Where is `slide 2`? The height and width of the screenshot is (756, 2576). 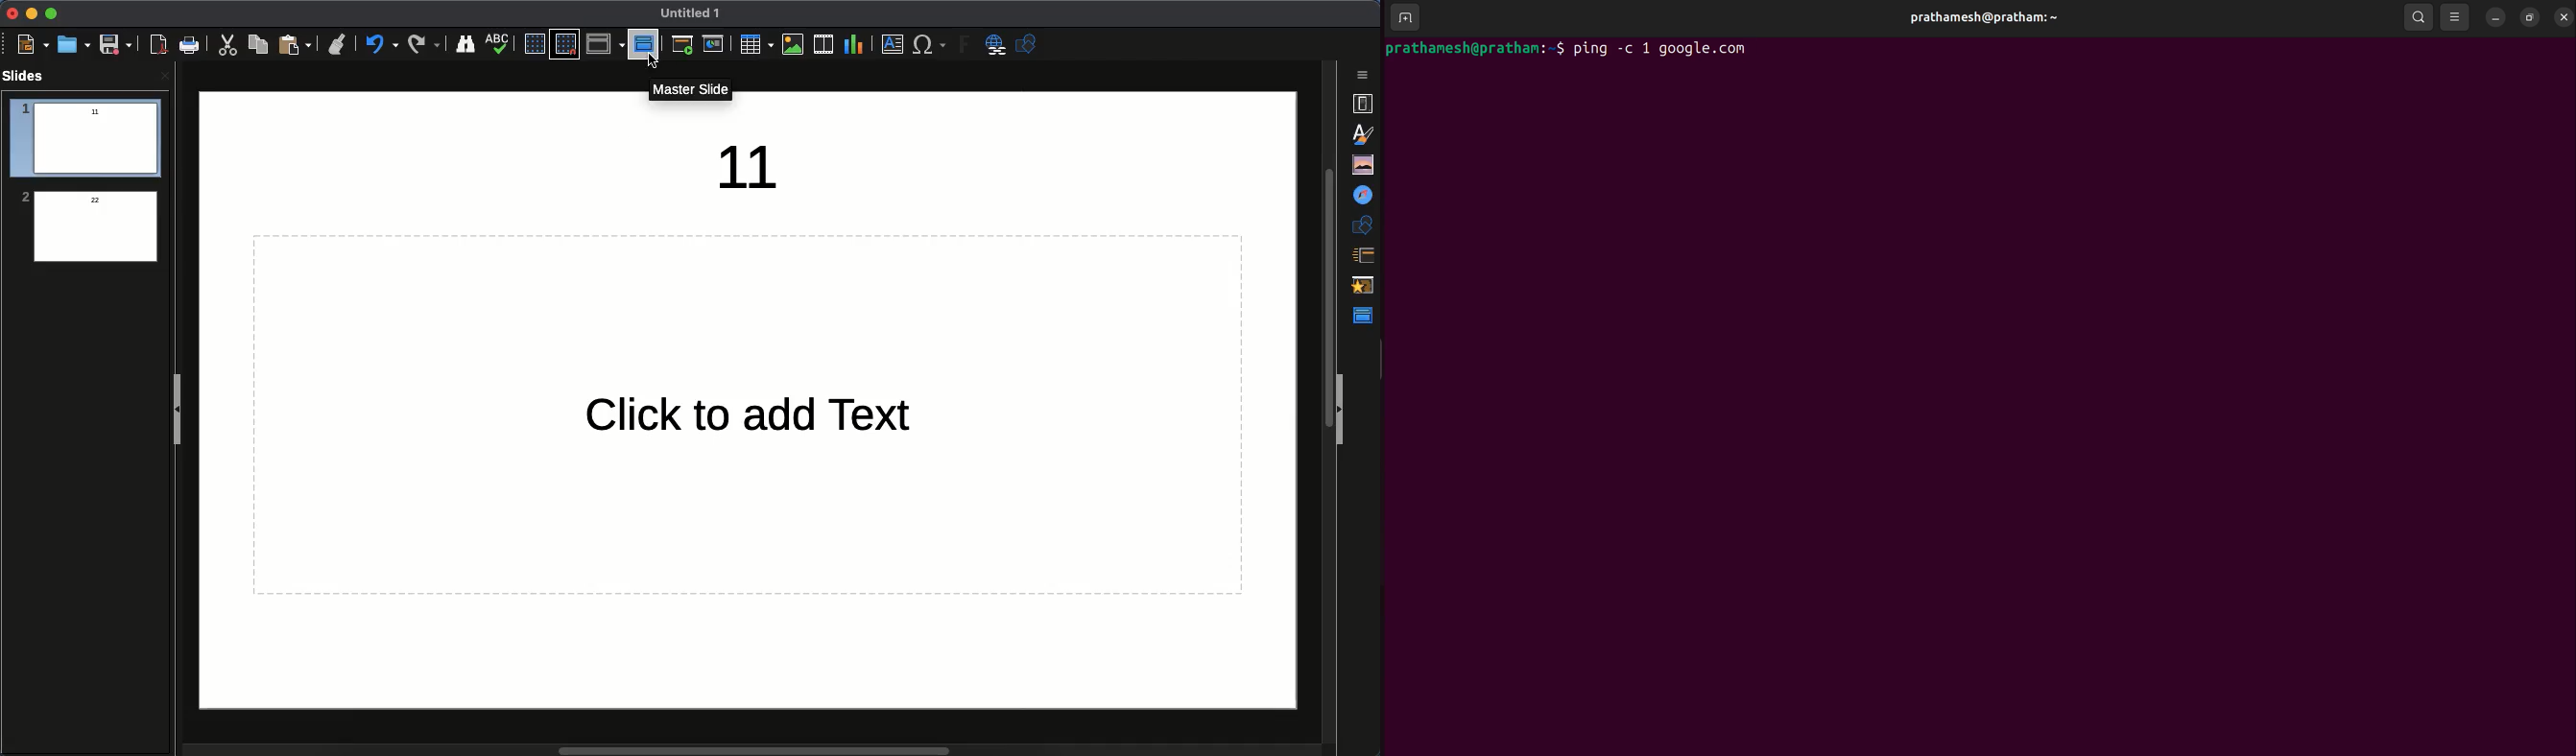 slide 2 is located at coordinates (85, 227).